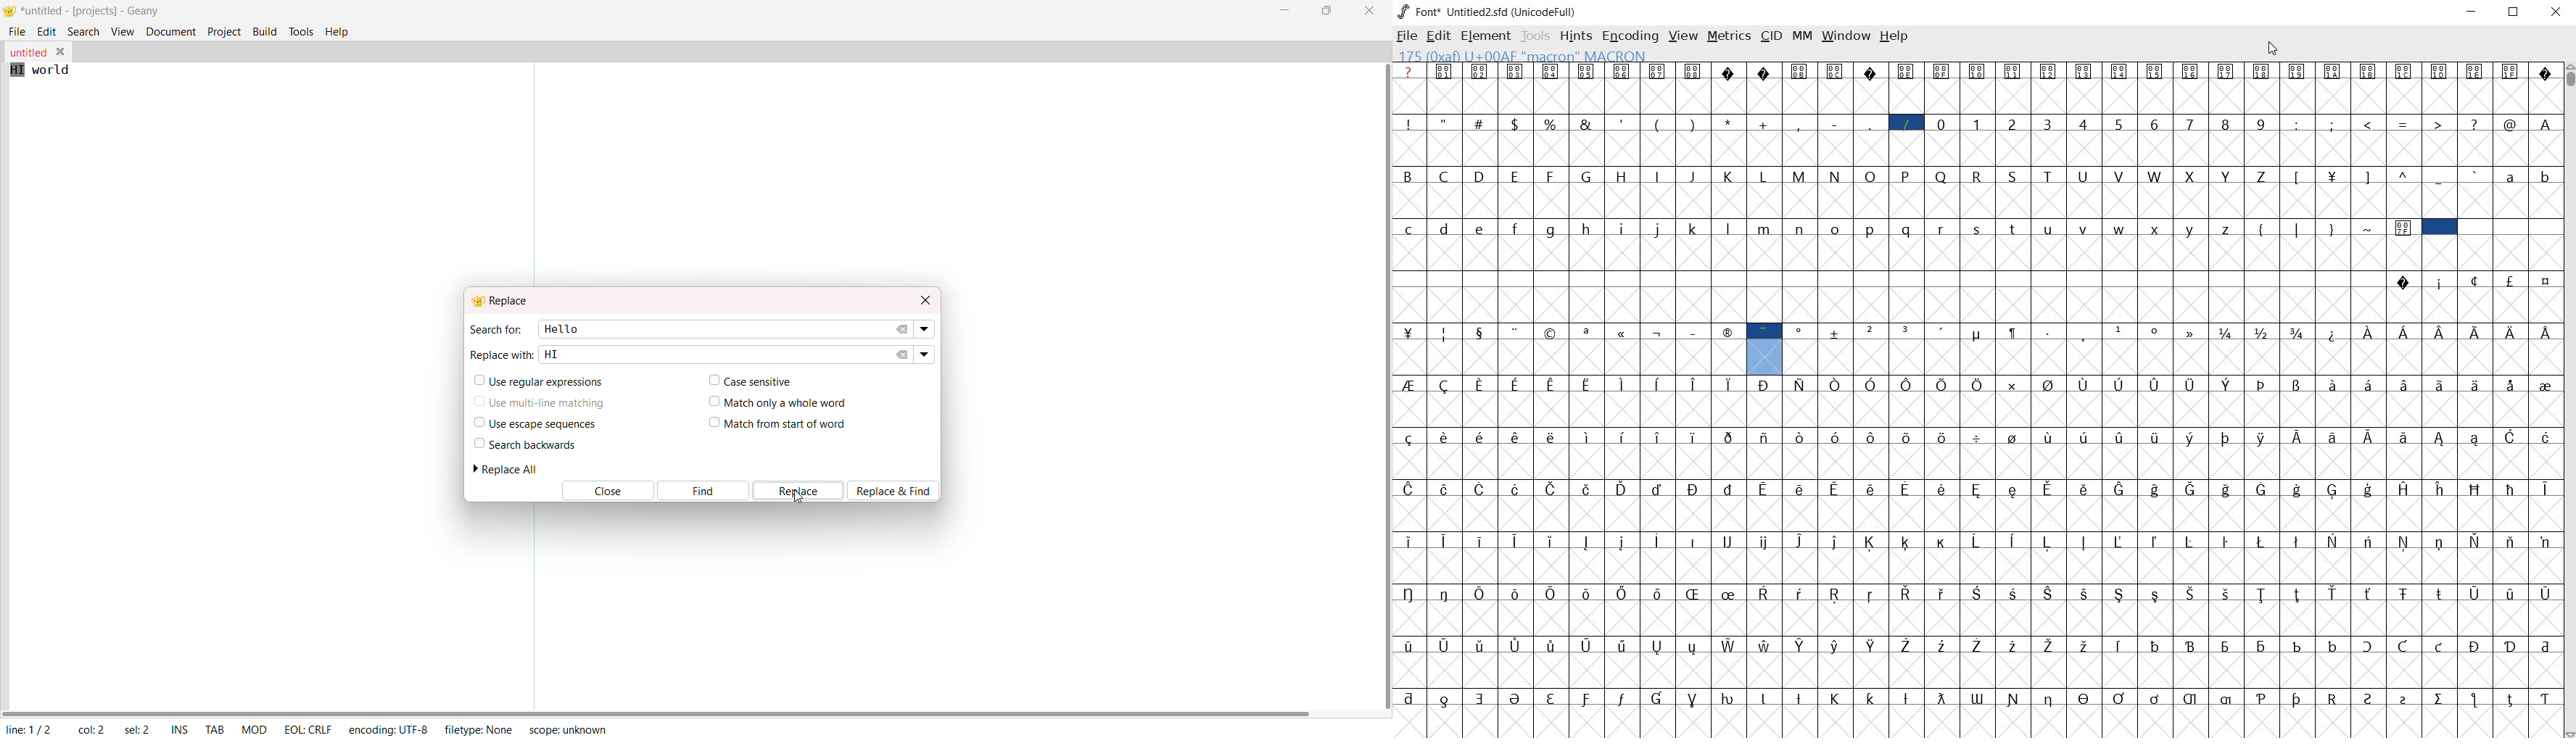 The width and height of the screenshot is (2576, 756). What do you see at coordinates (2135, 558) in the screenshot?
I see `accented characters` at bounding box center [2135, 558].